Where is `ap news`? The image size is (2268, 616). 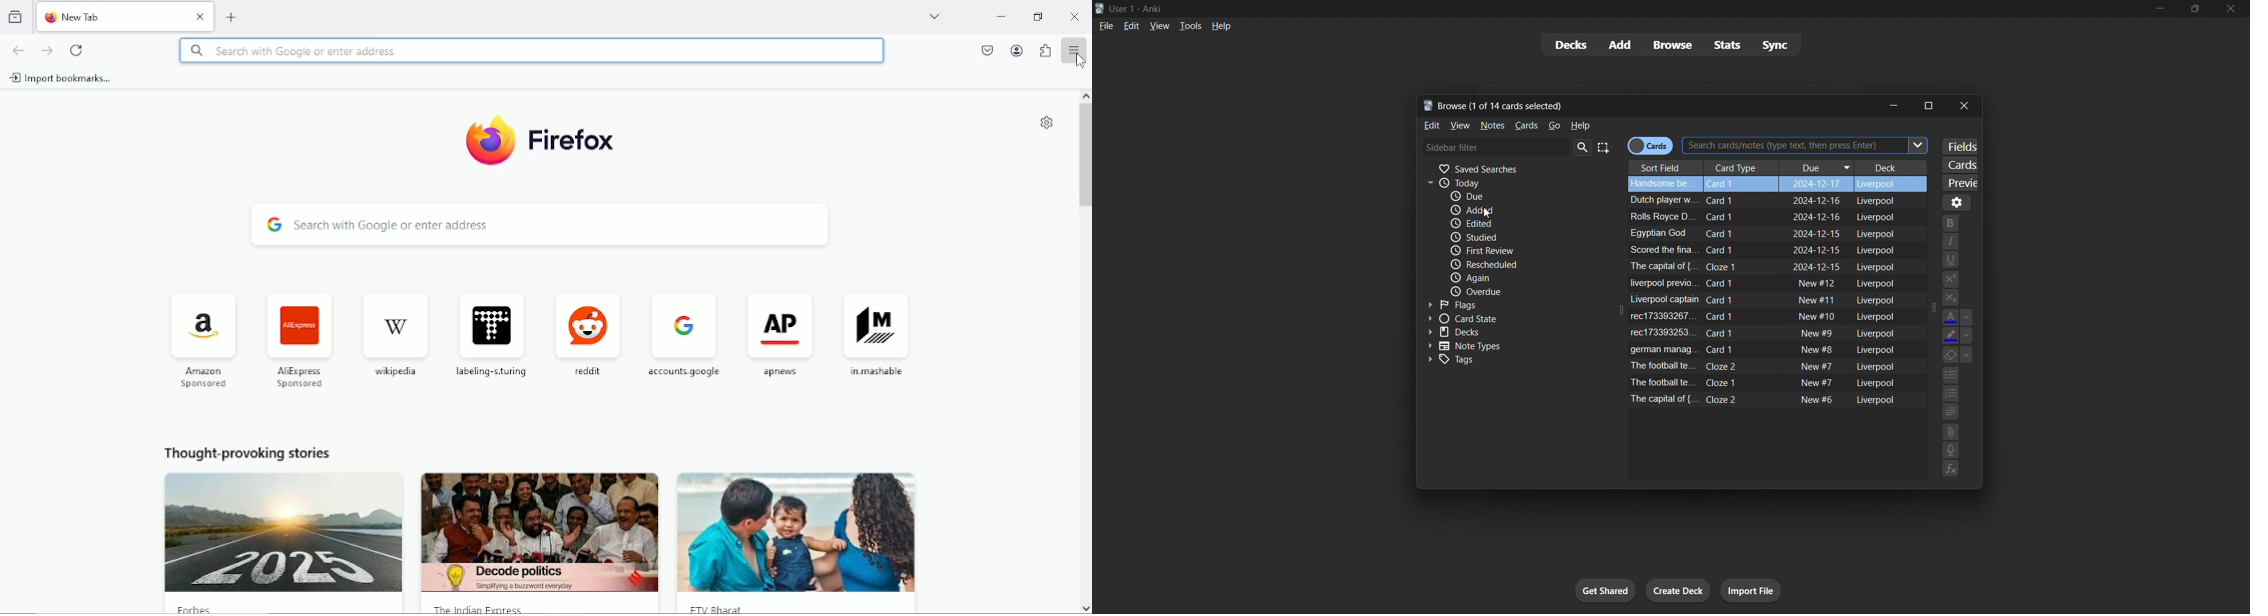
ap news is located at coordinates (780, 333).